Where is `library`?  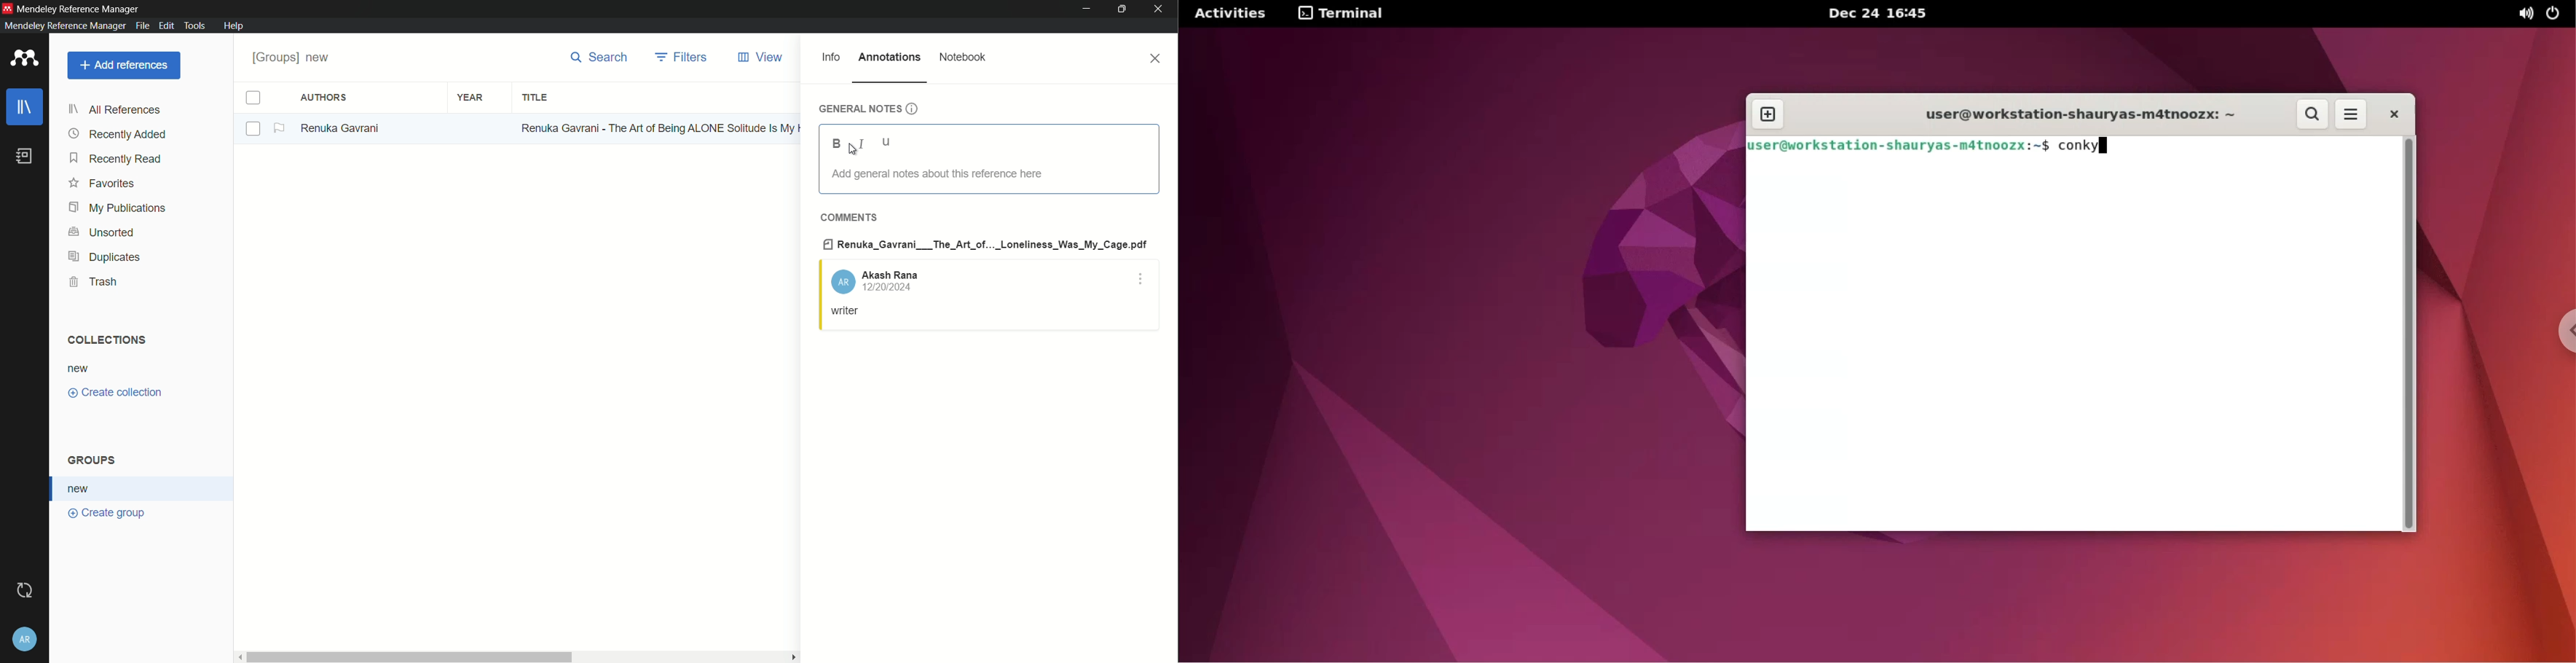 library is located at coordinates (25, 107).